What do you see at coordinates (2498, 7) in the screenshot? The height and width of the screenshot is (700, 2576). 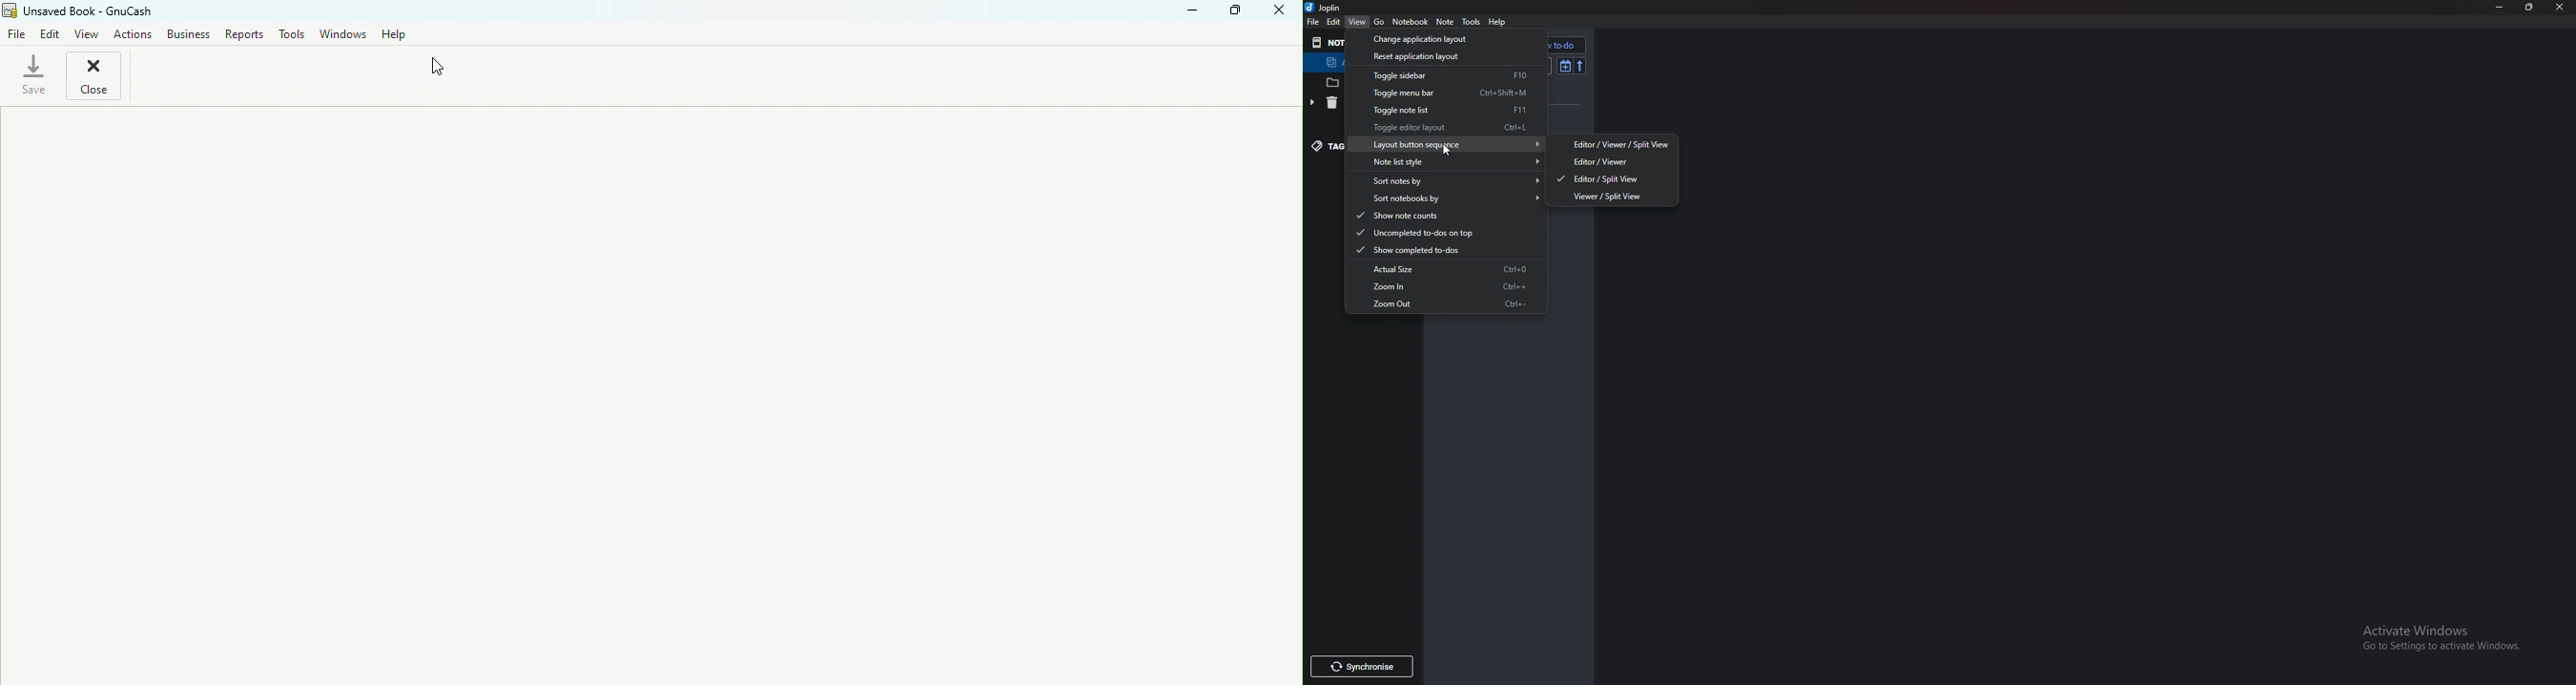 I see `Minimize` at bounding box center [2498, 7].